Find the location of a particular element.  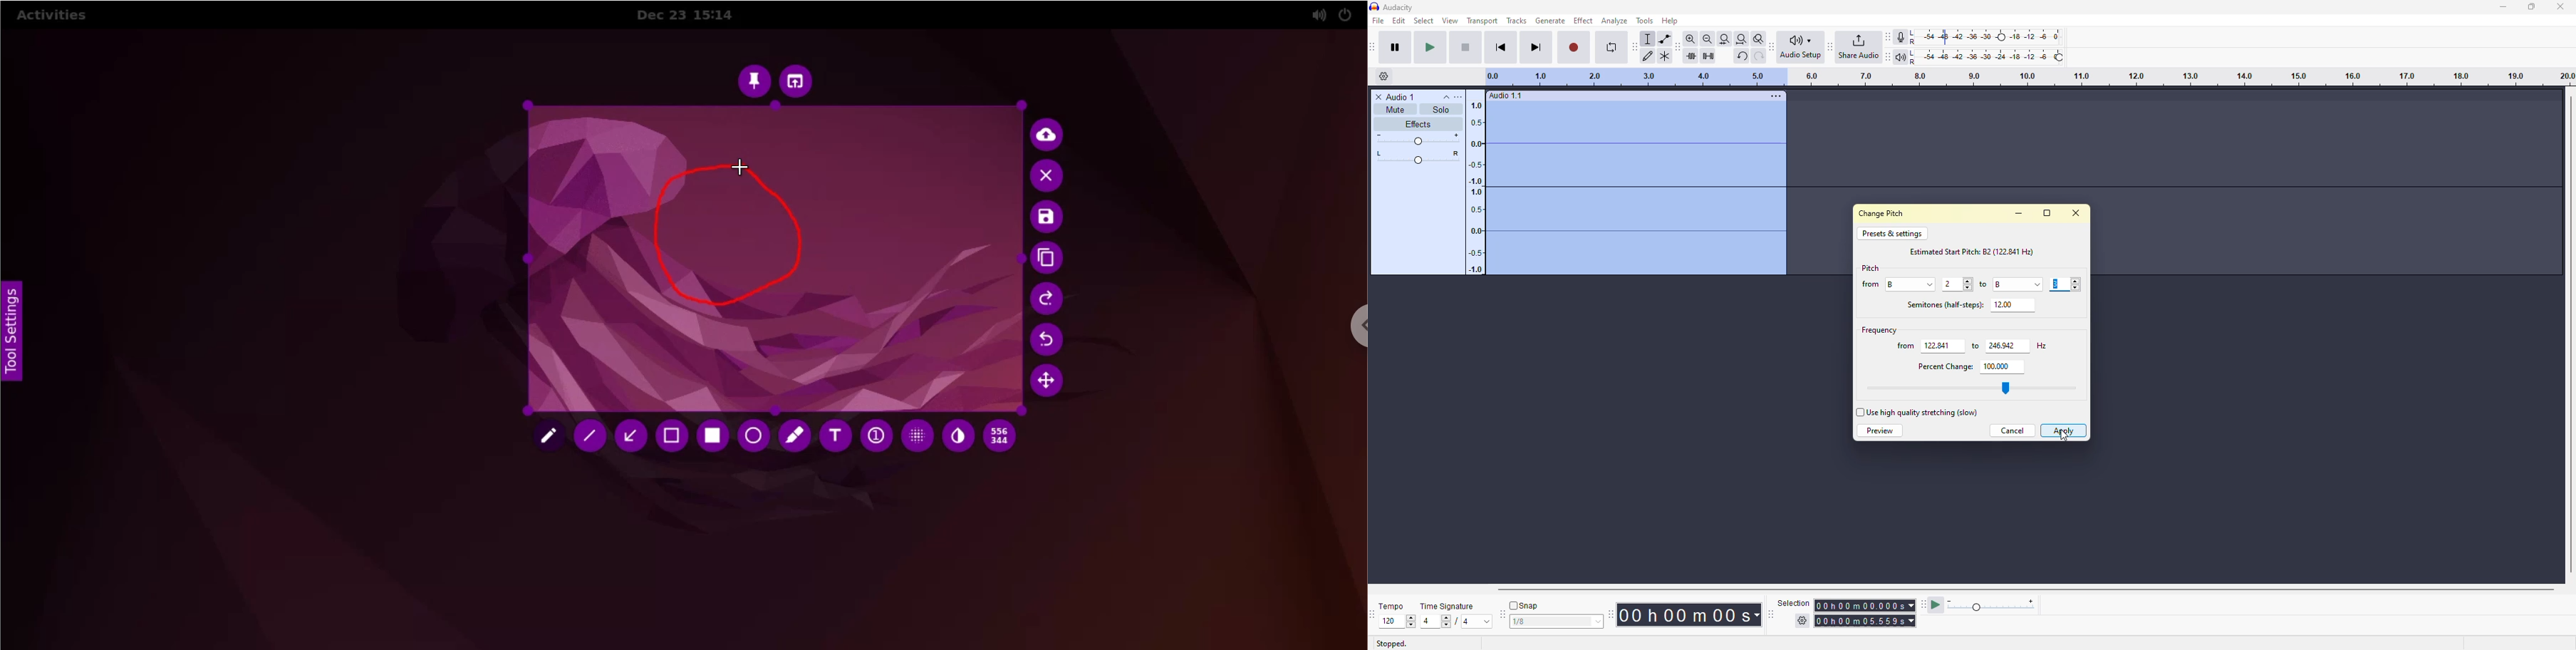

presets &settings is located at coordinates (1892, 233).